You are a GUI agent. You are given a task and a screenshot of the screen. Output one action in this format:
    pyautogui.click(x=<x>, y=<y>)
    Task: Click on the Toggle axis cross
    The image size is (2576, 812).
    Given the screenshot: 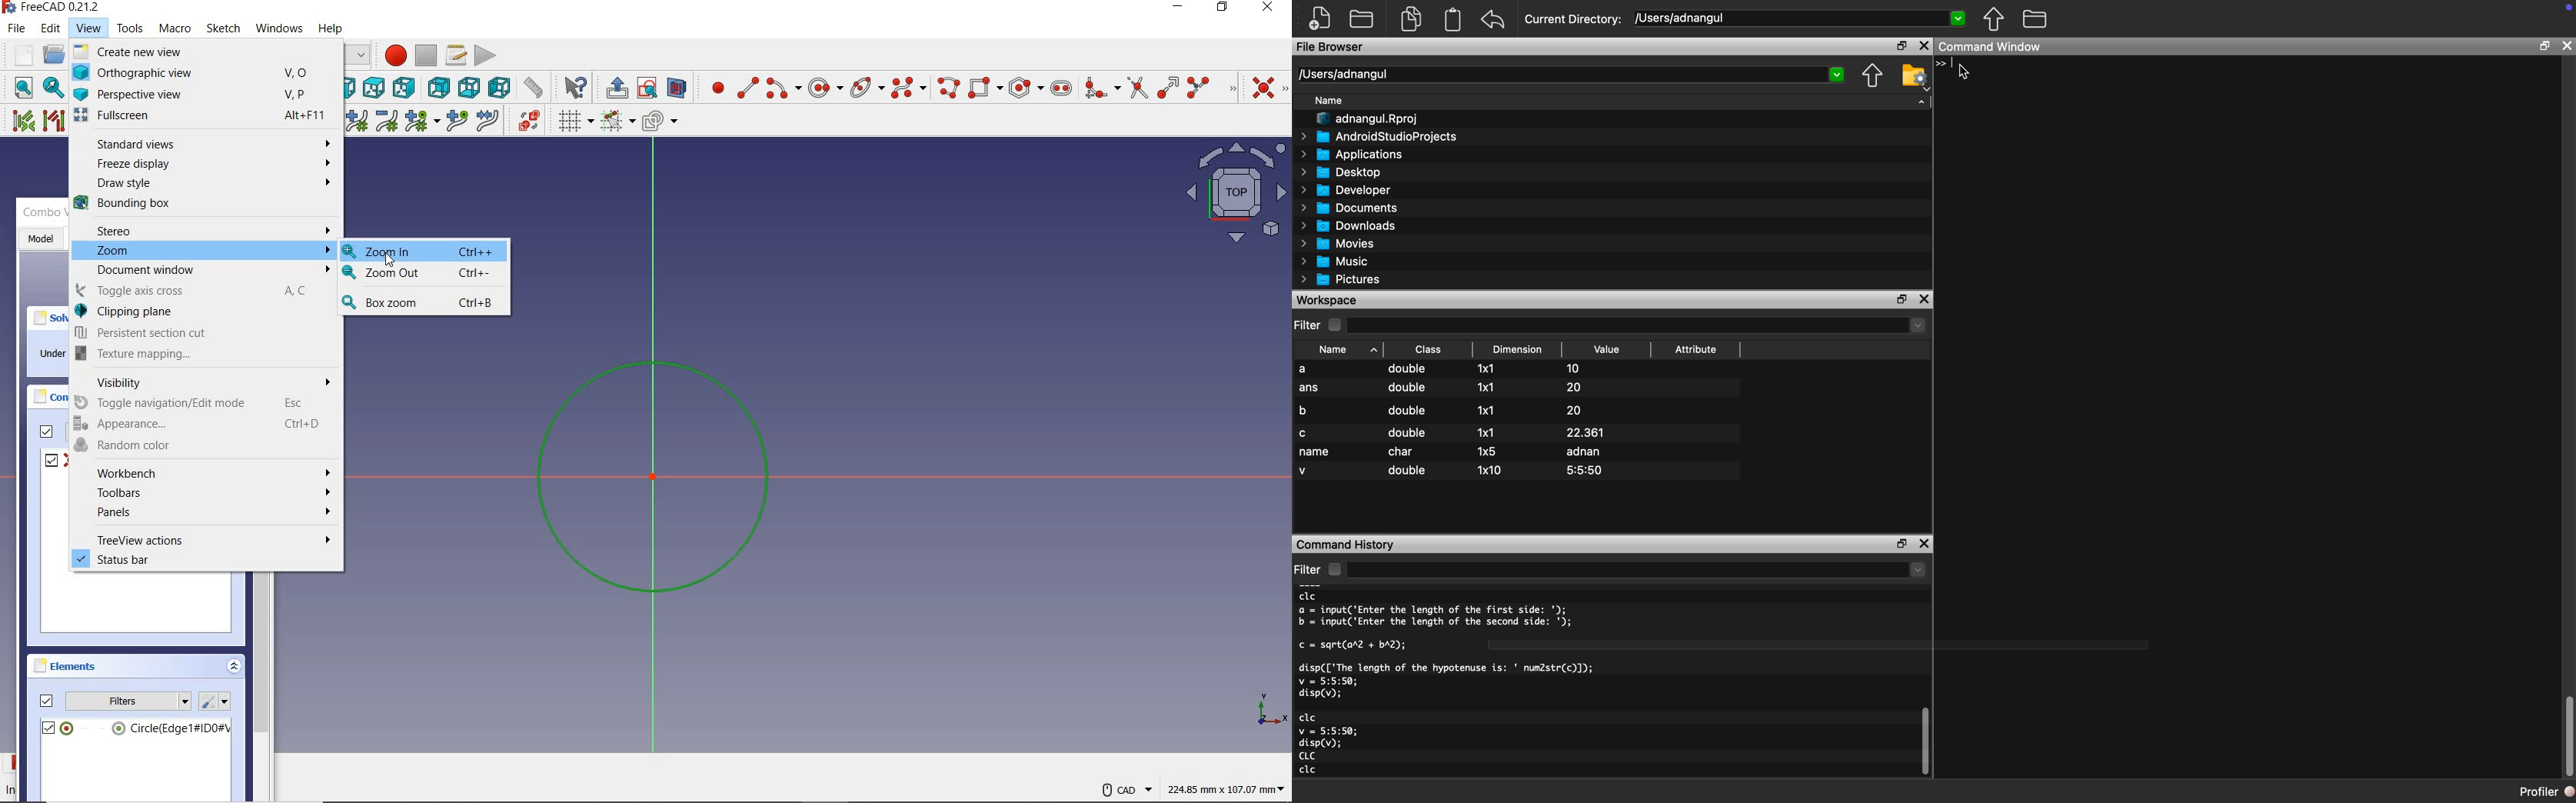 What is the action you would take?
    pyautogui.click(x=201, y=291)
    